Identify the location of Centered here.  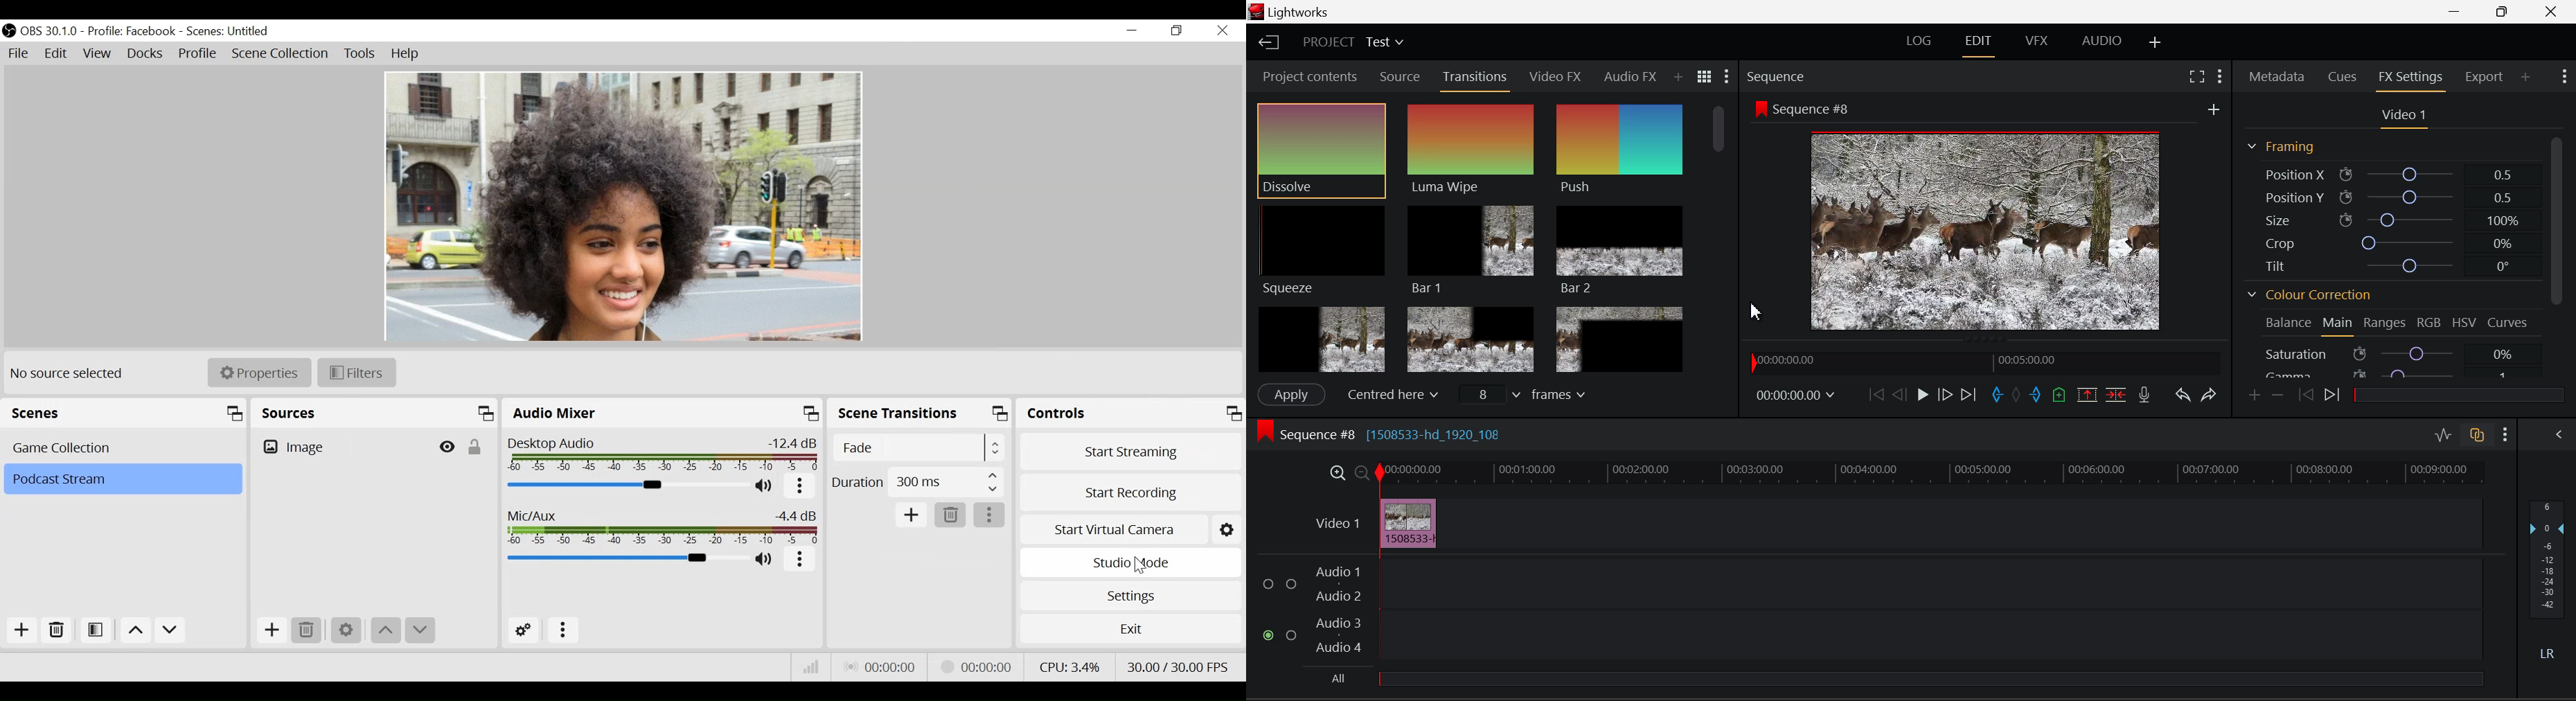
(1390, 395).